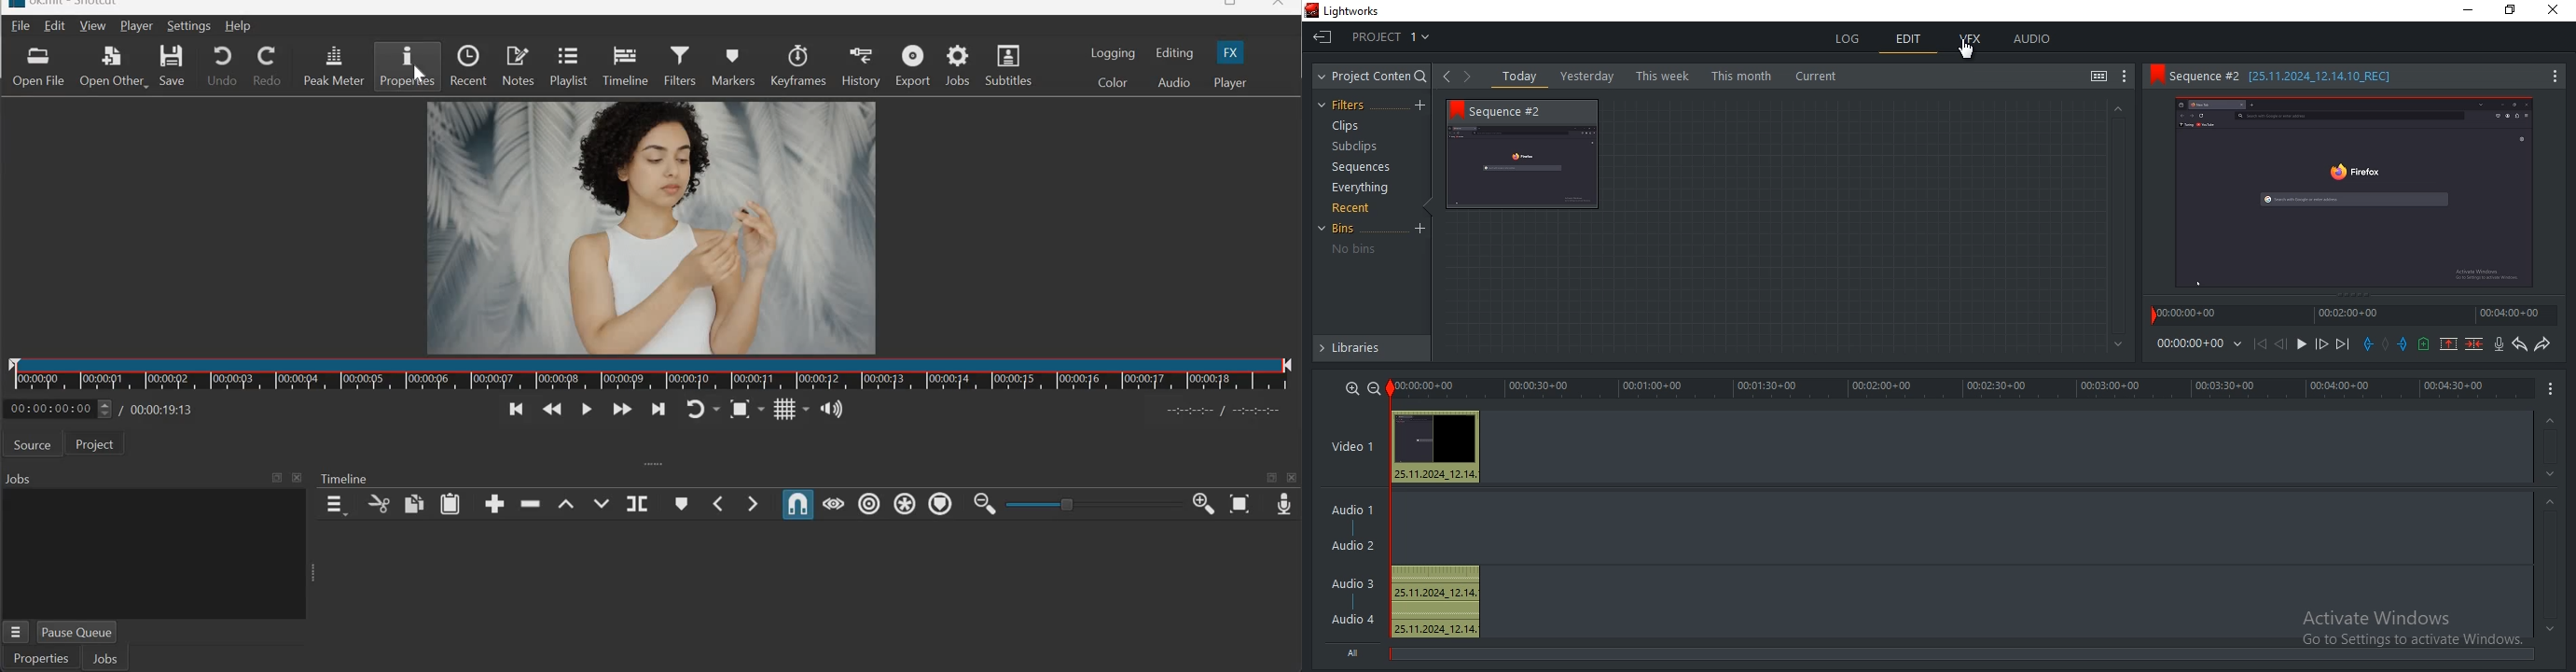 The image size is (2576, 672). What do you see at coordinates (33, 444) in the screenshot?
I see `Source` at bounding box center [33, 444].